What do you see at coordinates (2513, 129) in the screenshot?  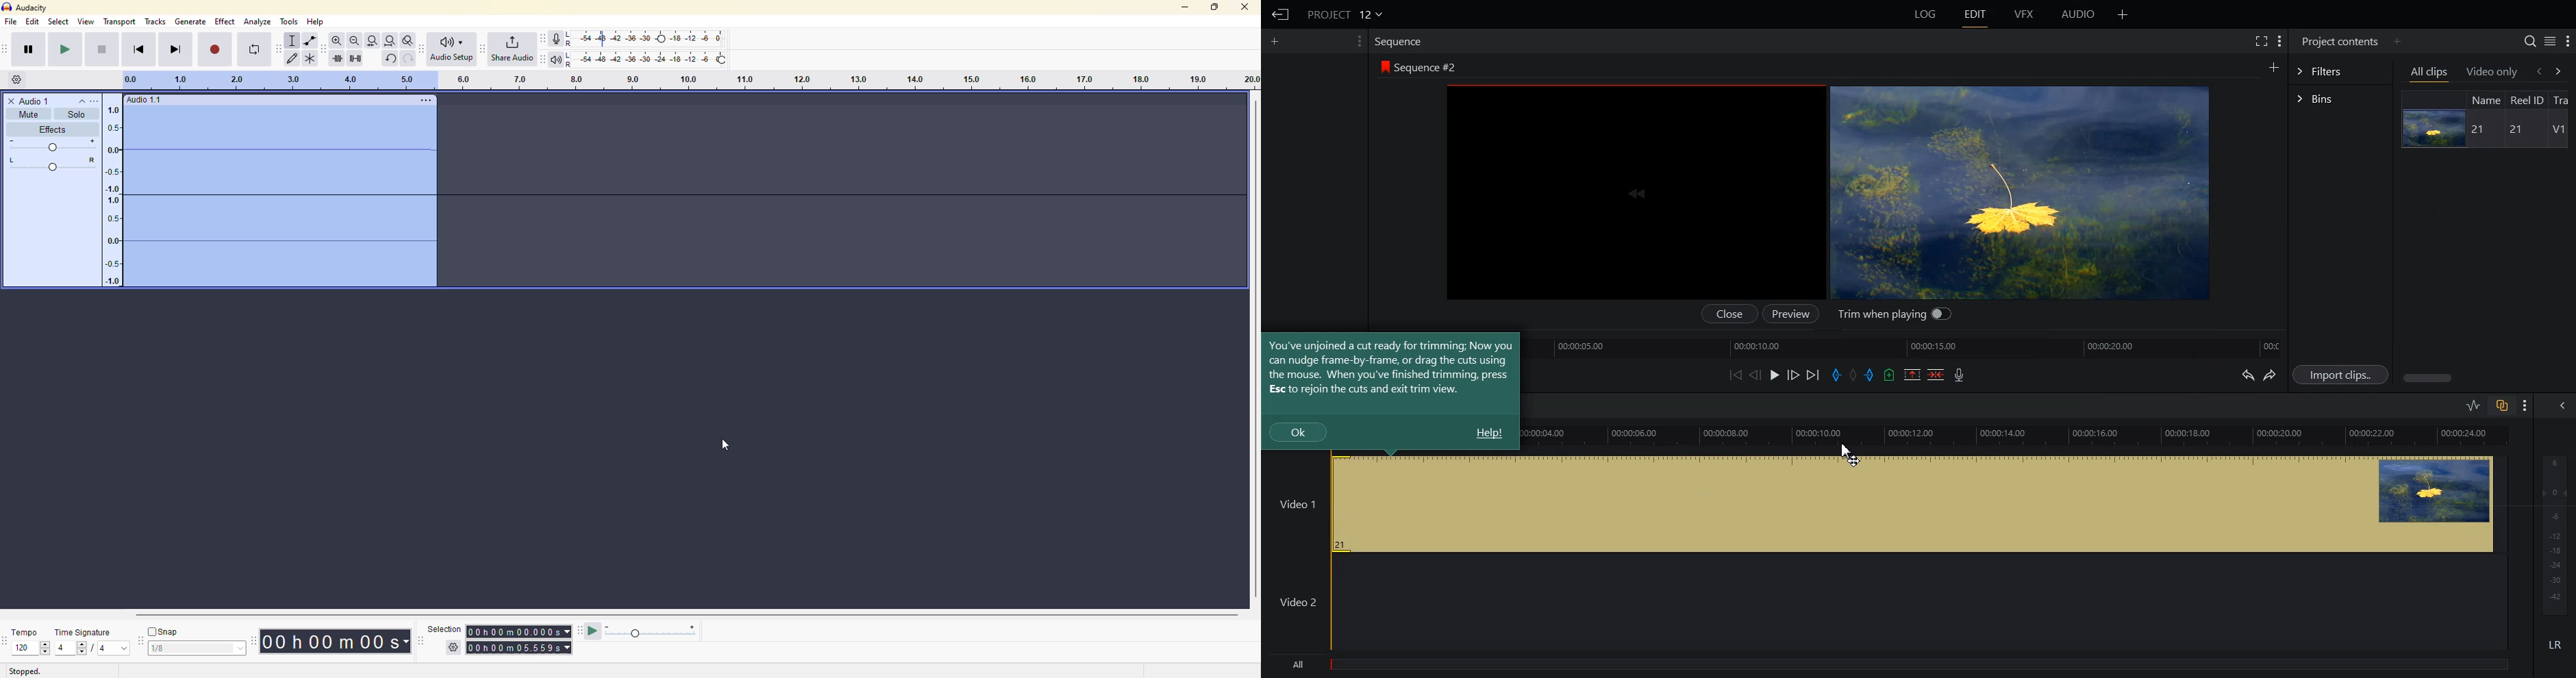 I see `21` at bounding box center [2513, 129].